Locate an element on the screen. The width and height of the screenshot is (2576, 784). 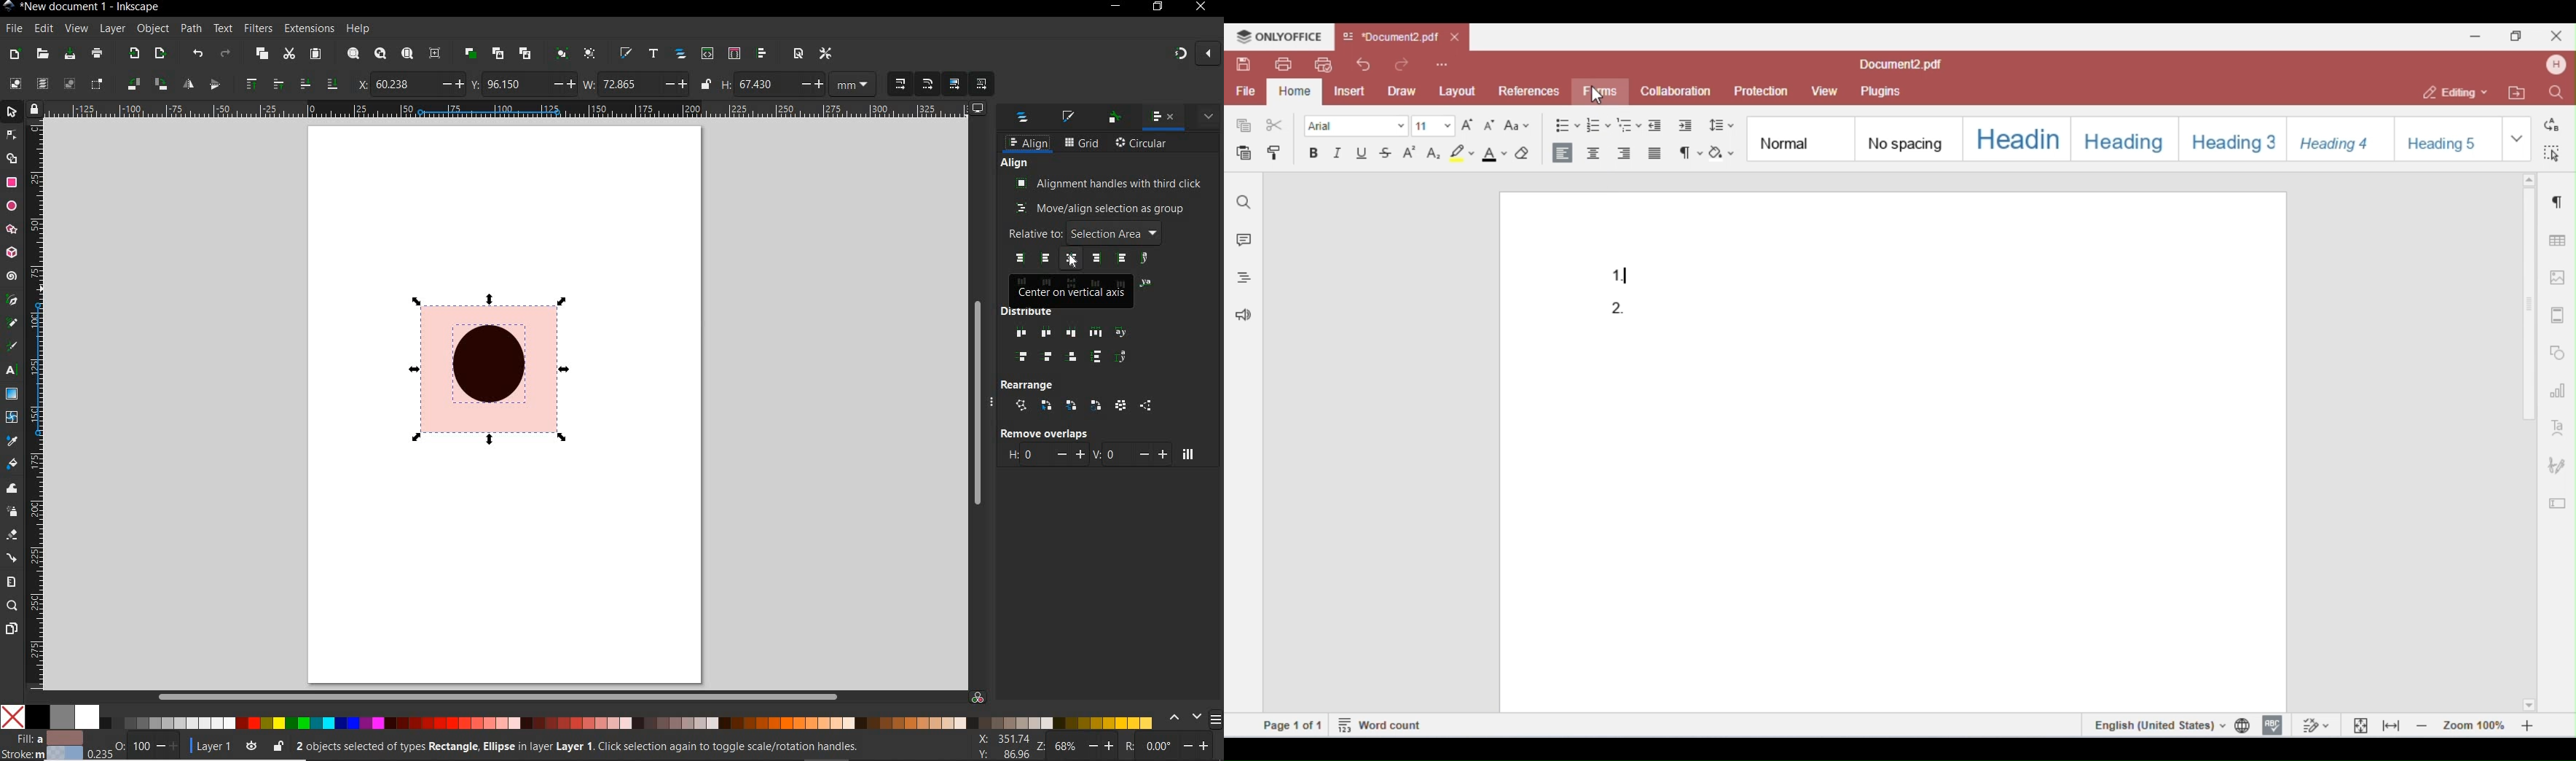
lock or unlock the object is located at coordinates (279, 746).